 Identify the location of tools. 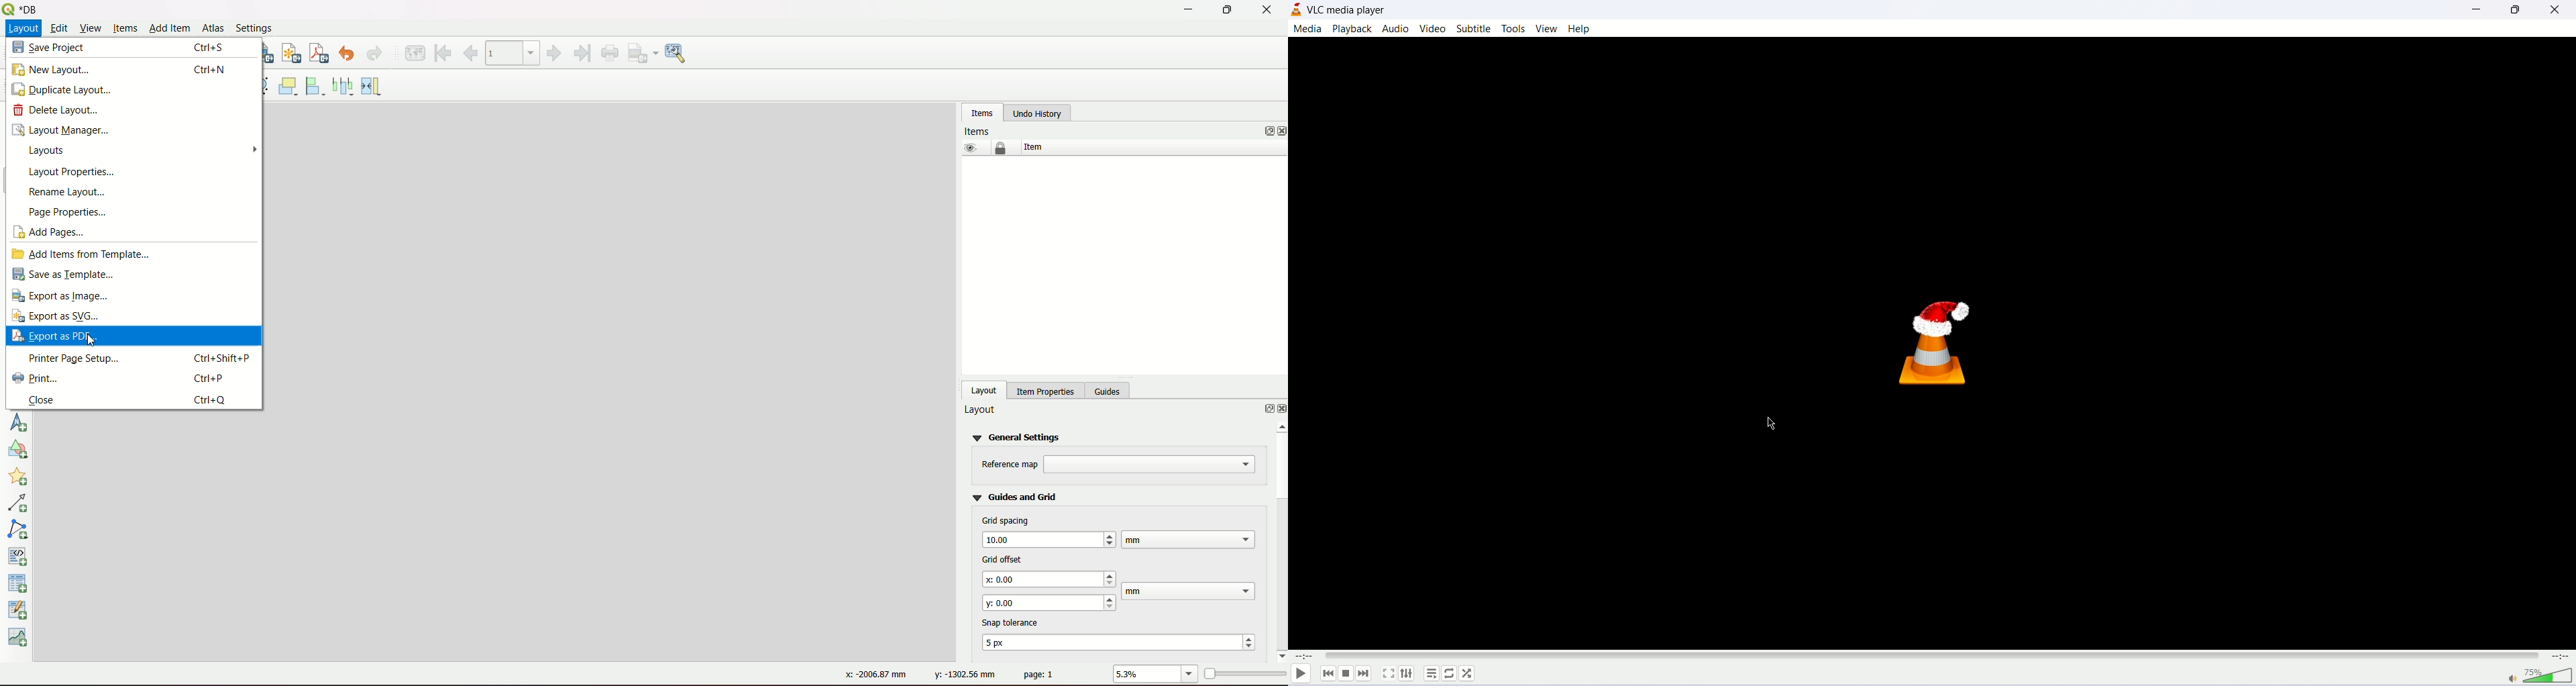
(1514, 29).